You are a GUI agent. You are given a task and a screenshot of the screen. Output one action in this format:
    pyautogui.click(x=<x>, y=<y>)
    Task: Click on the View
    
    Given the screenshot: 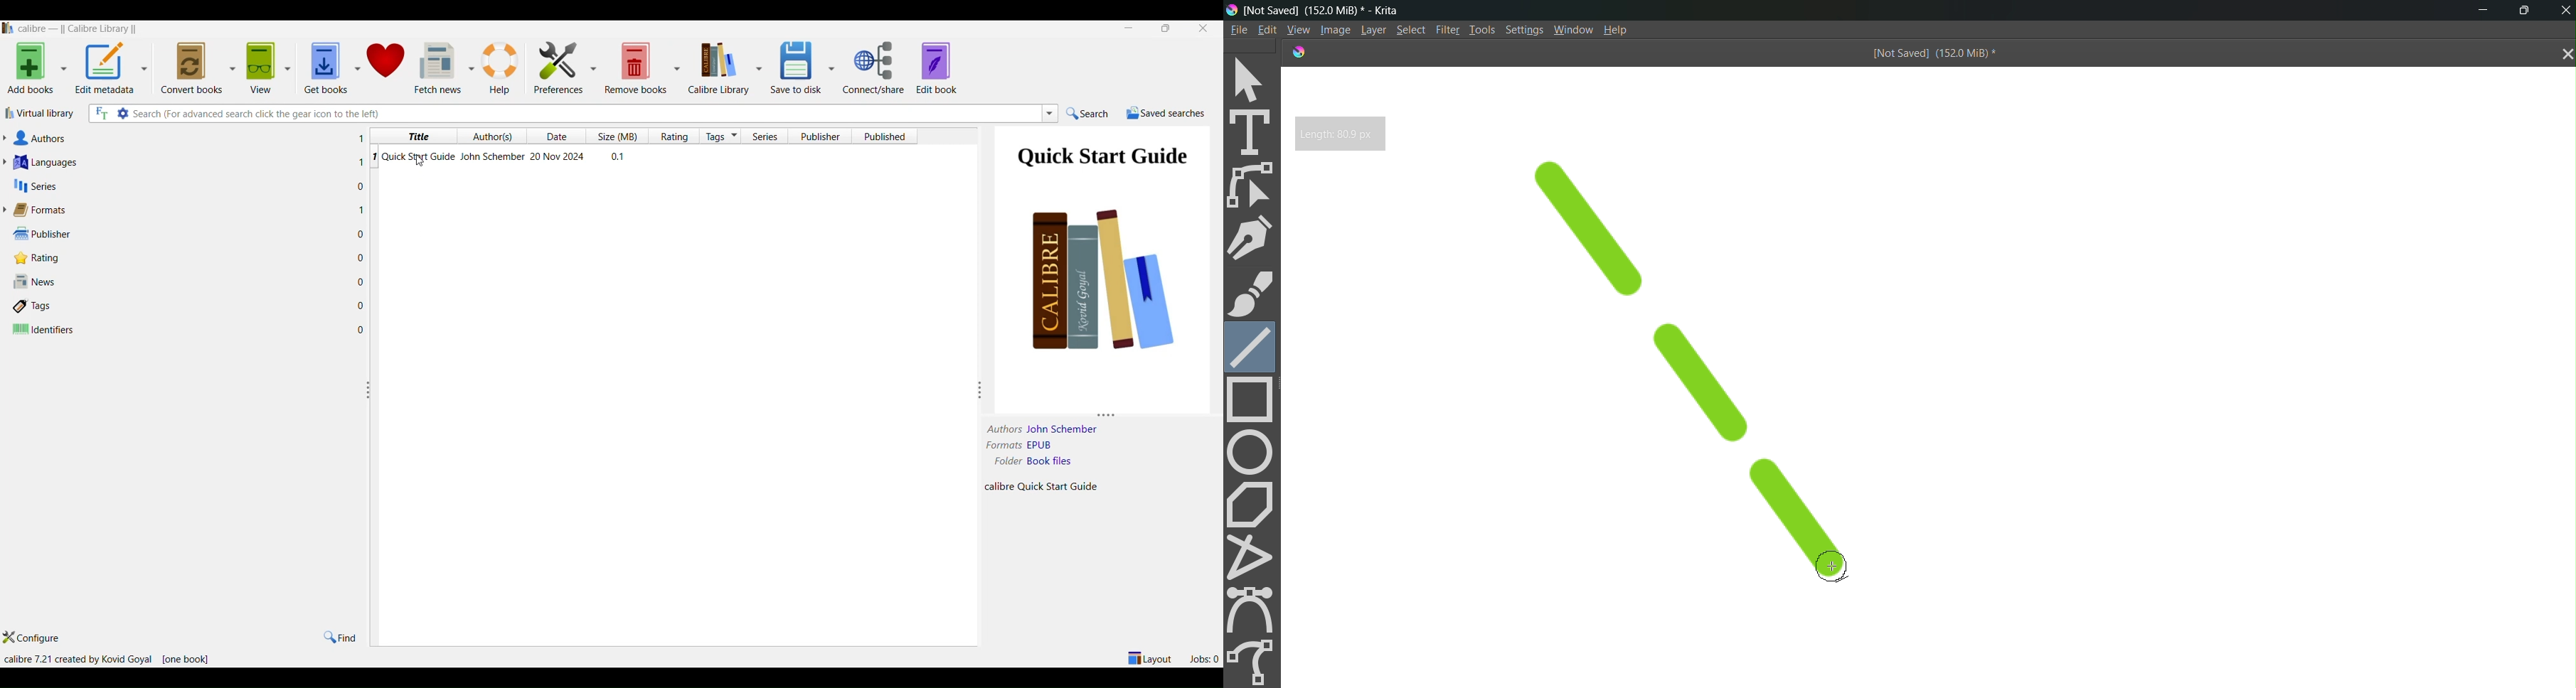 What is the action you would take?
    pyautogui.click(x=1297, y=29)
    